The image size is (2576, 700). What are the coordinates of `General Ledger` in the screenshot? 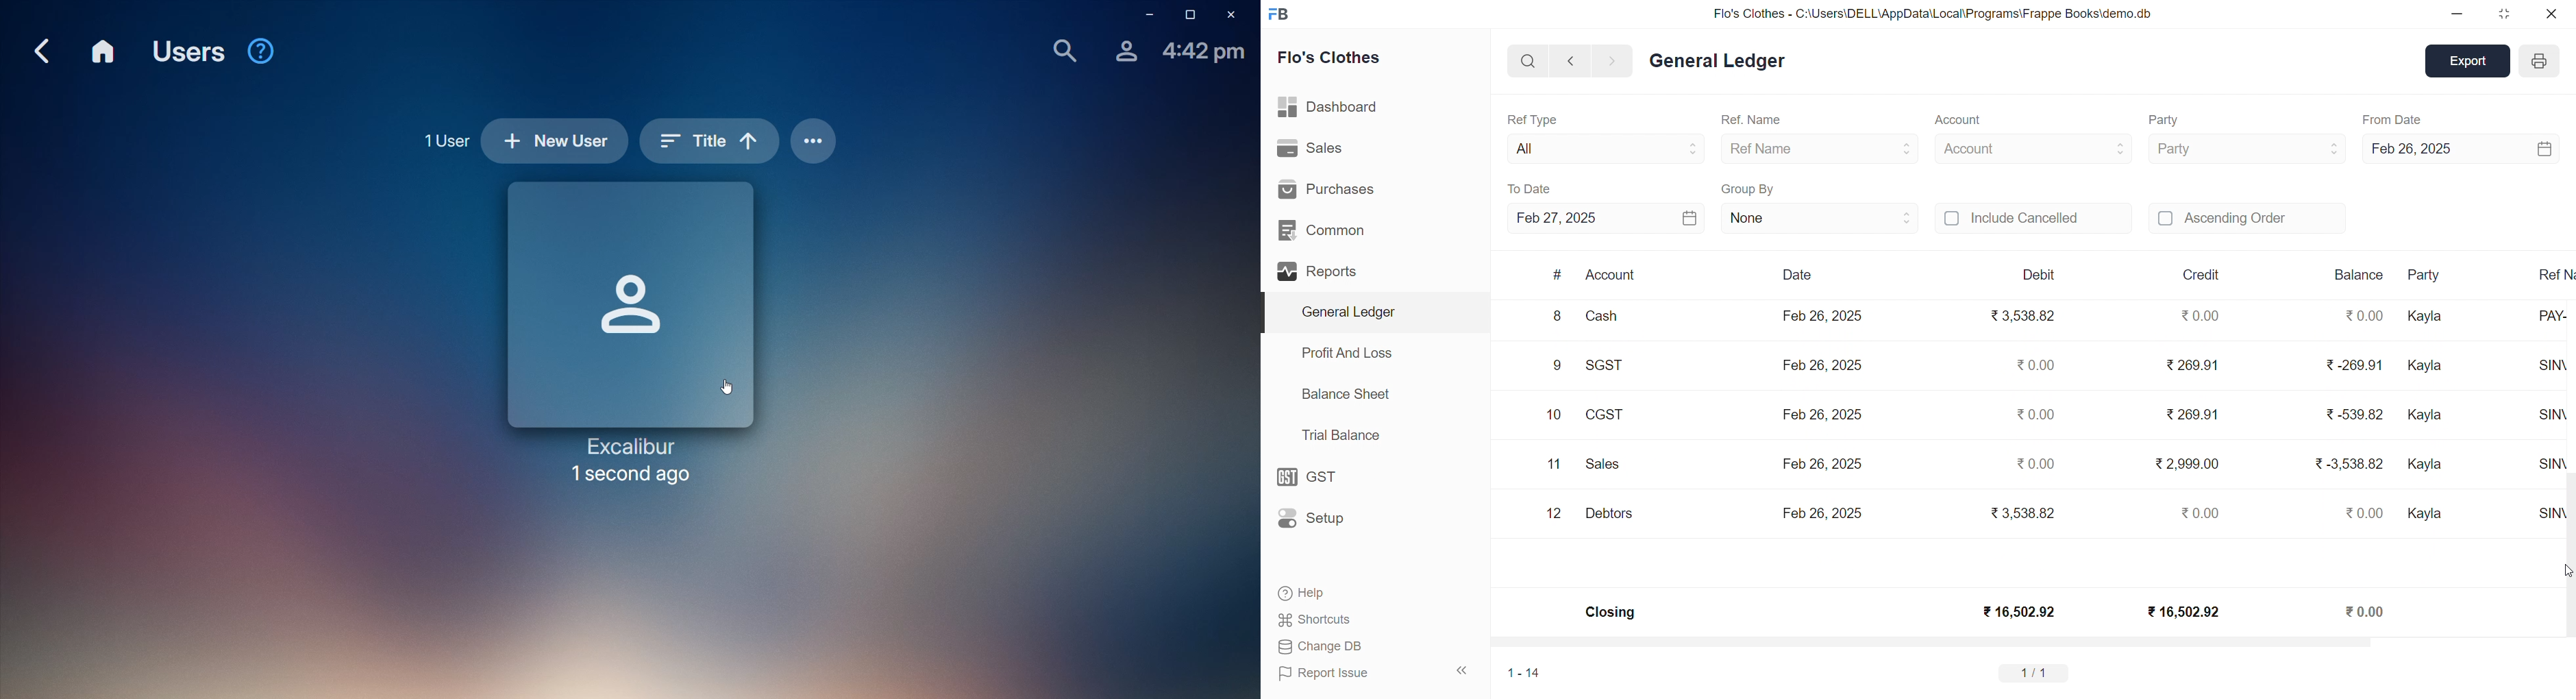 It's located at (1371, 312).